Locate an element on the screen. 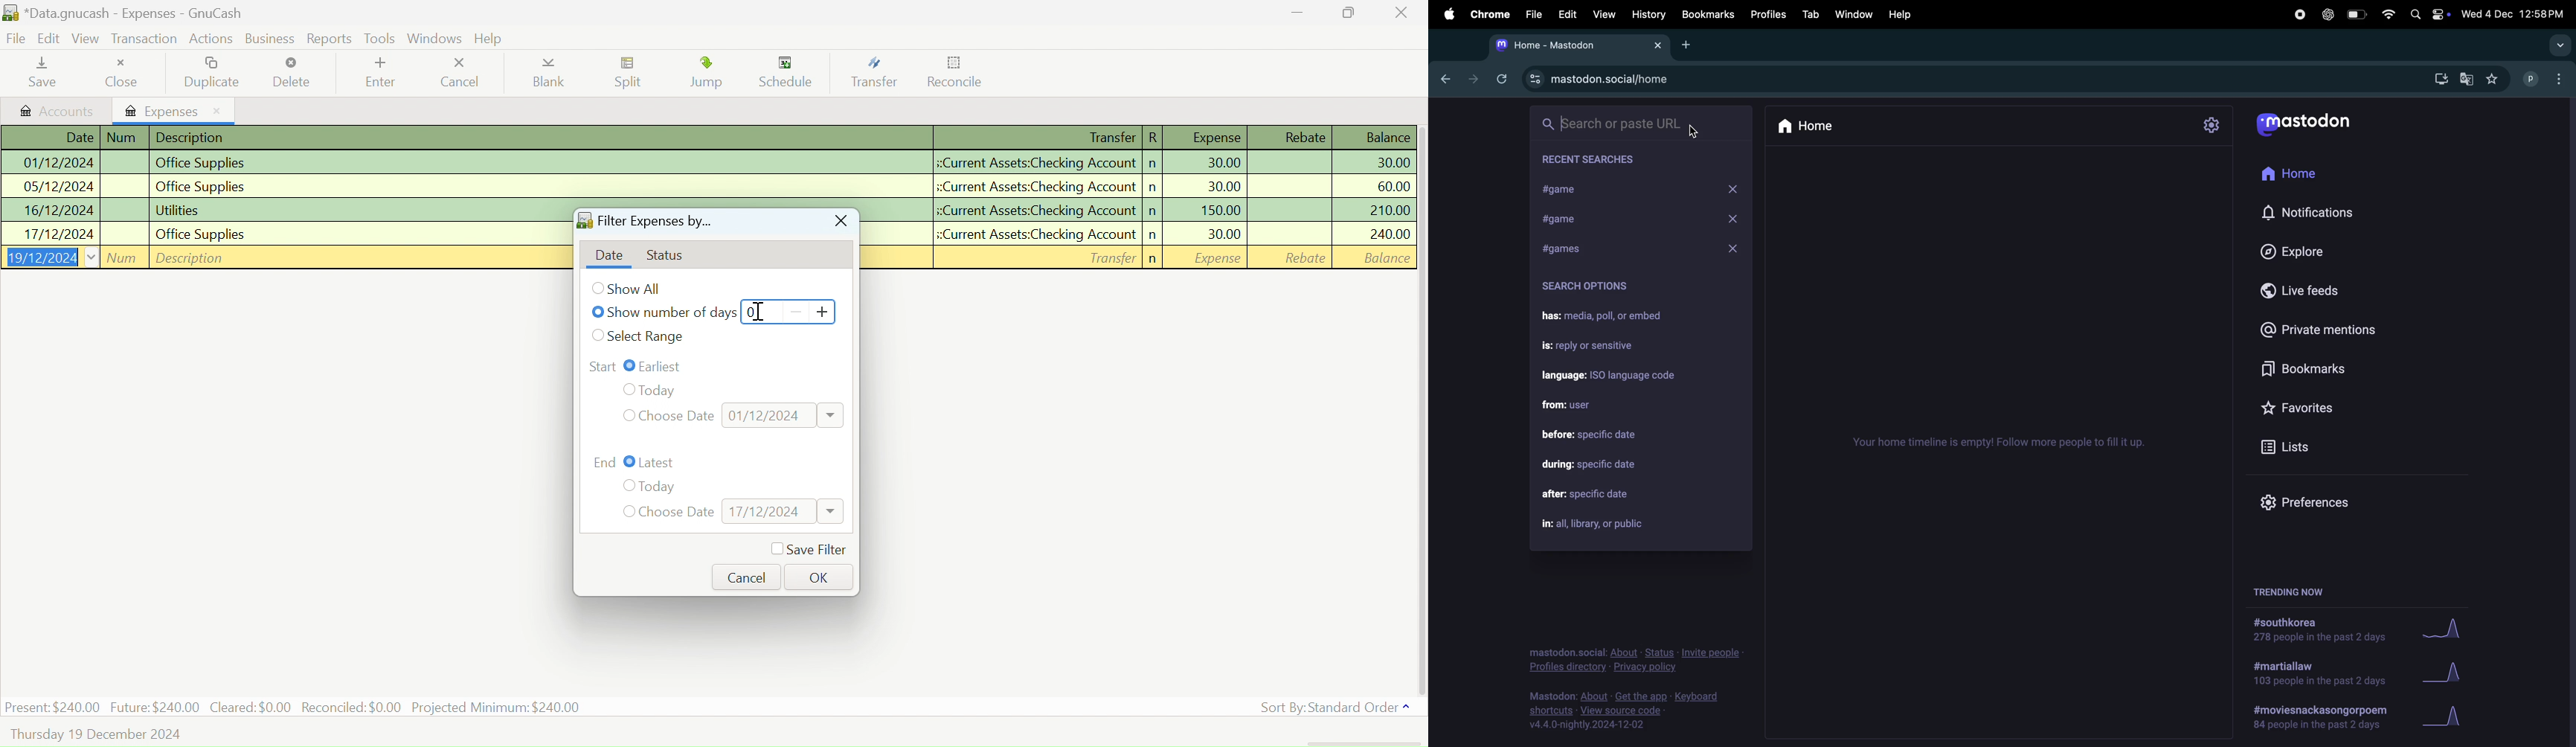 The image size is (2576, 756). file is located at coordinates (1533, 13).